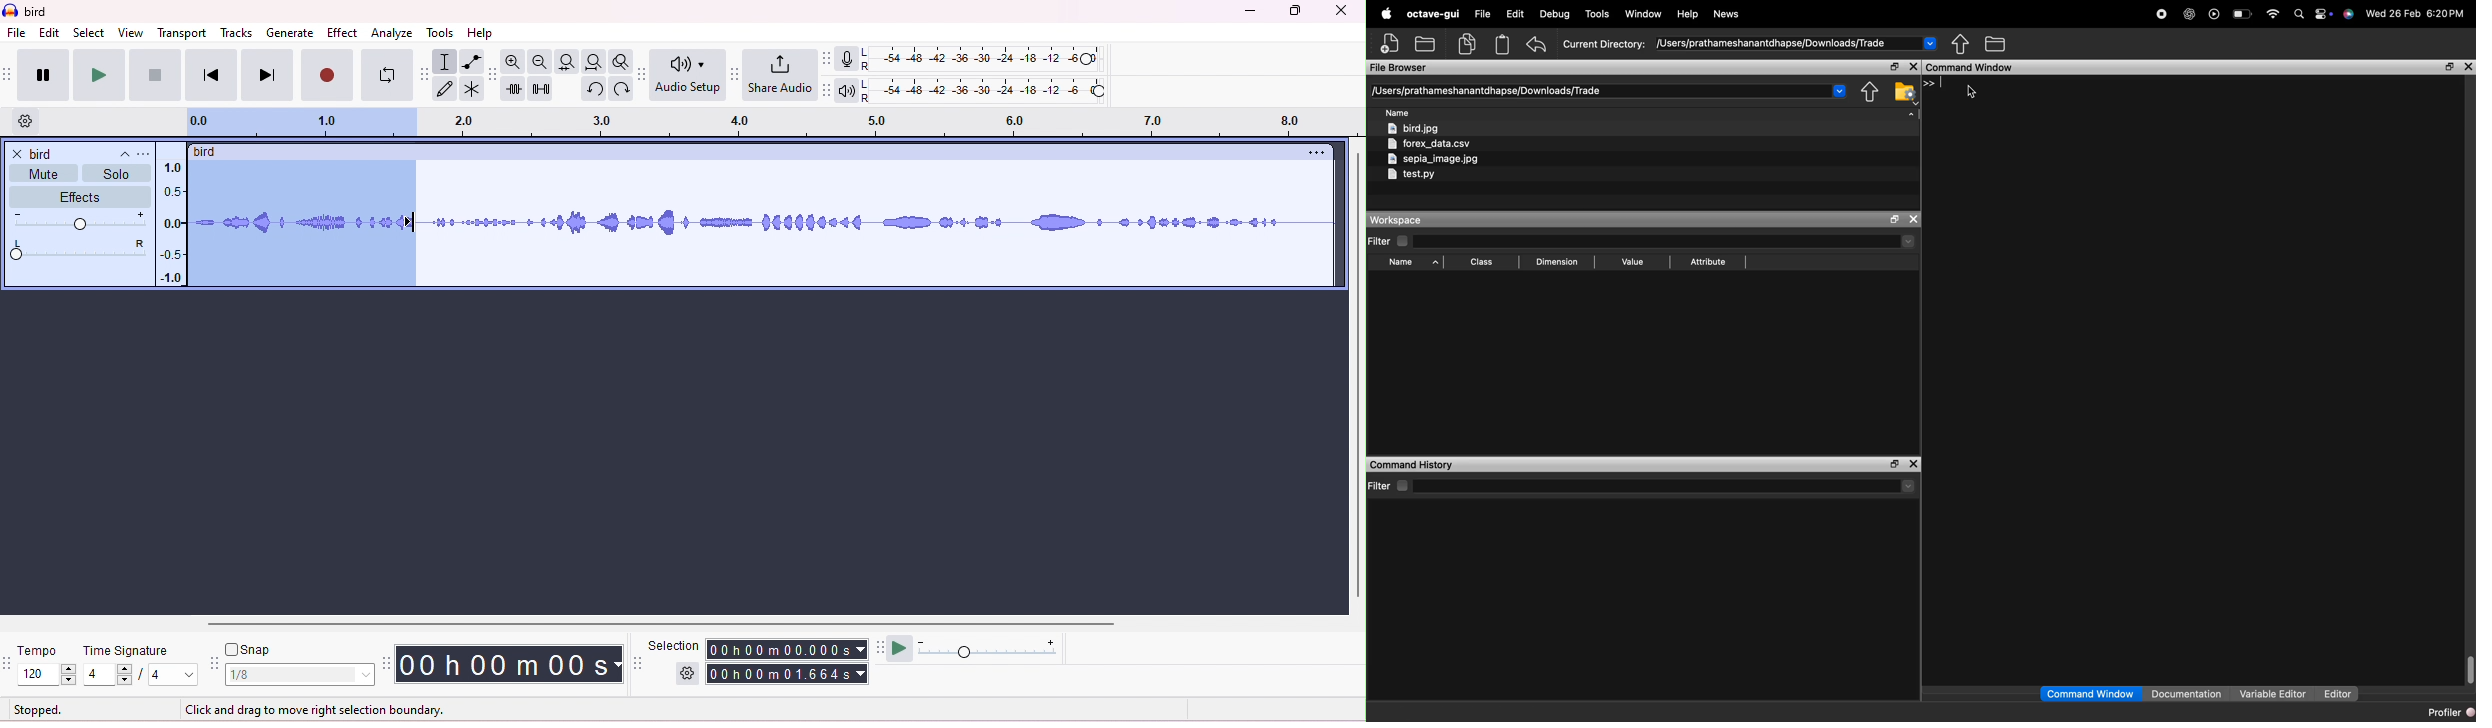 The image size is (2492, 728). I want to click on tools, so click(439, 33).